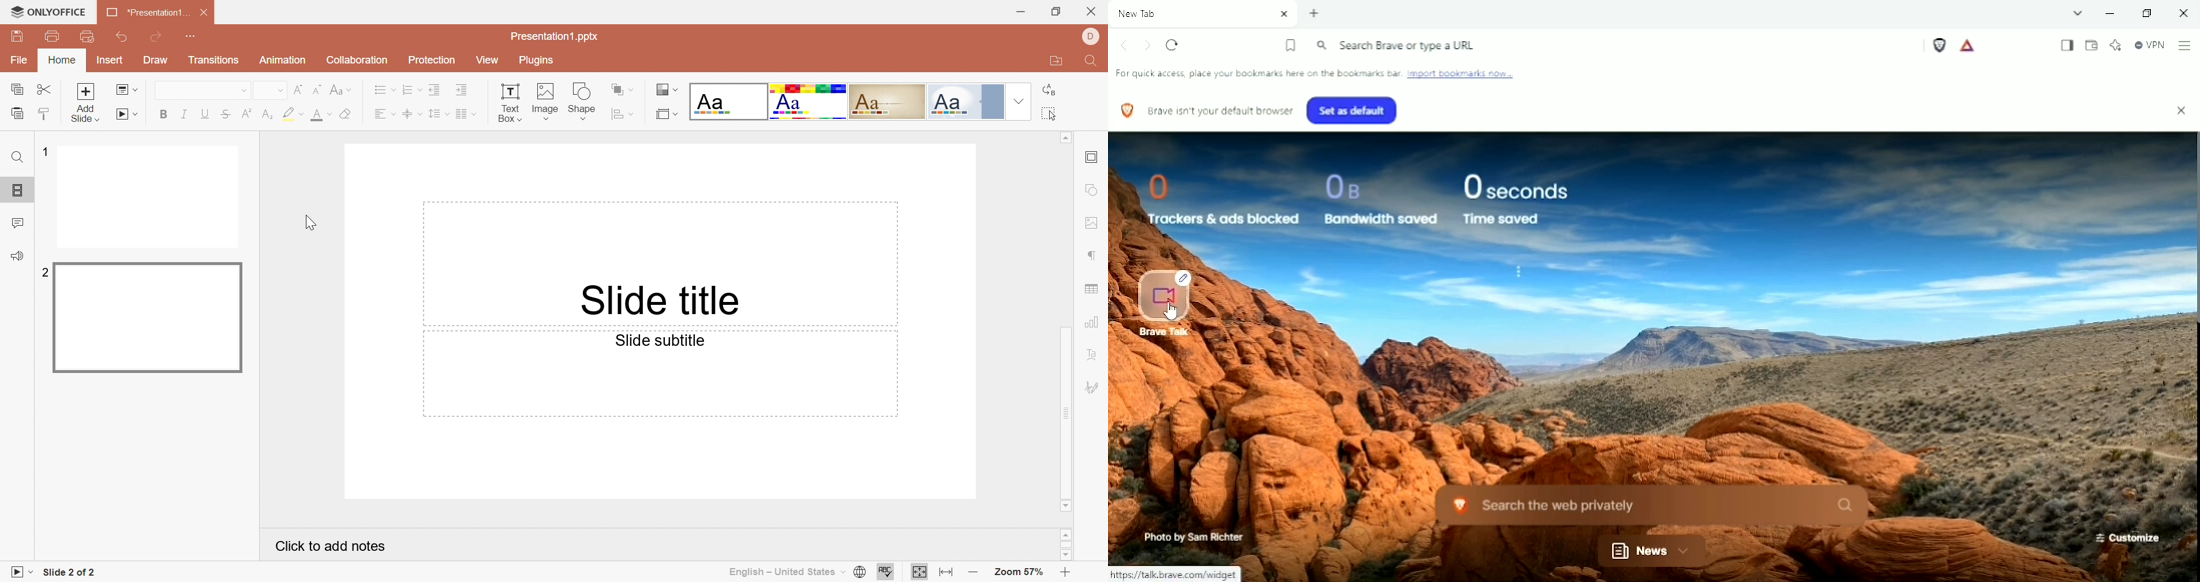 Image resolution: width=2212 pixels, height=588 pixels. What do you see at coordinates (335, 90) in the screenshot?
I see `Change case` at bounding box center [335, 90].